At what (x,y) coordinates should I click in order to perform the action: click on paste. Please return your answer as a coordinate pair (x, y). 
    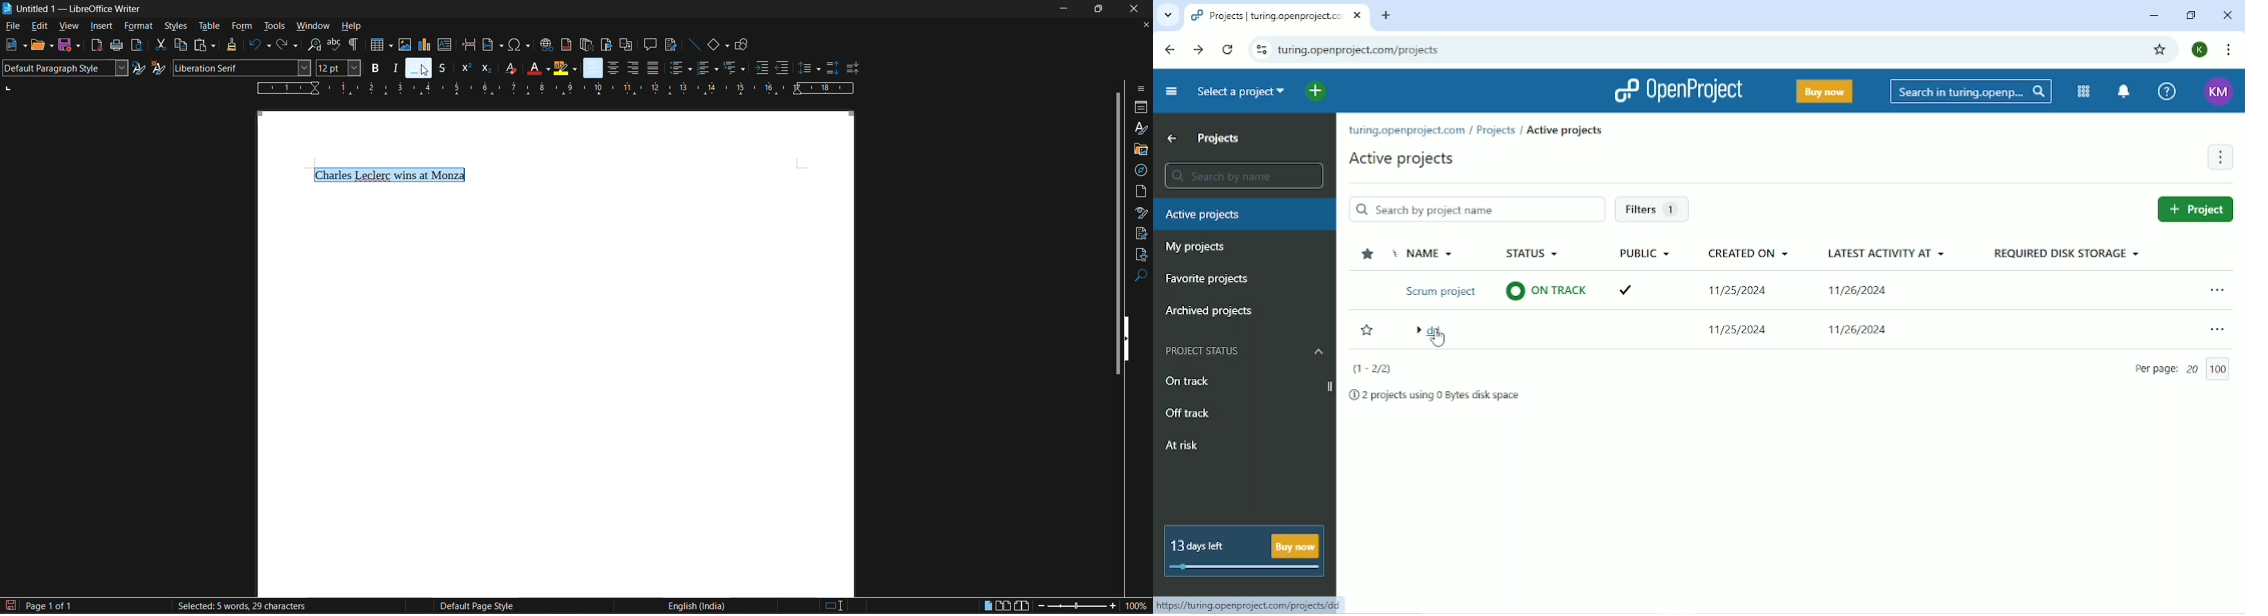
    Looking at the image, I should click on (207, 45).